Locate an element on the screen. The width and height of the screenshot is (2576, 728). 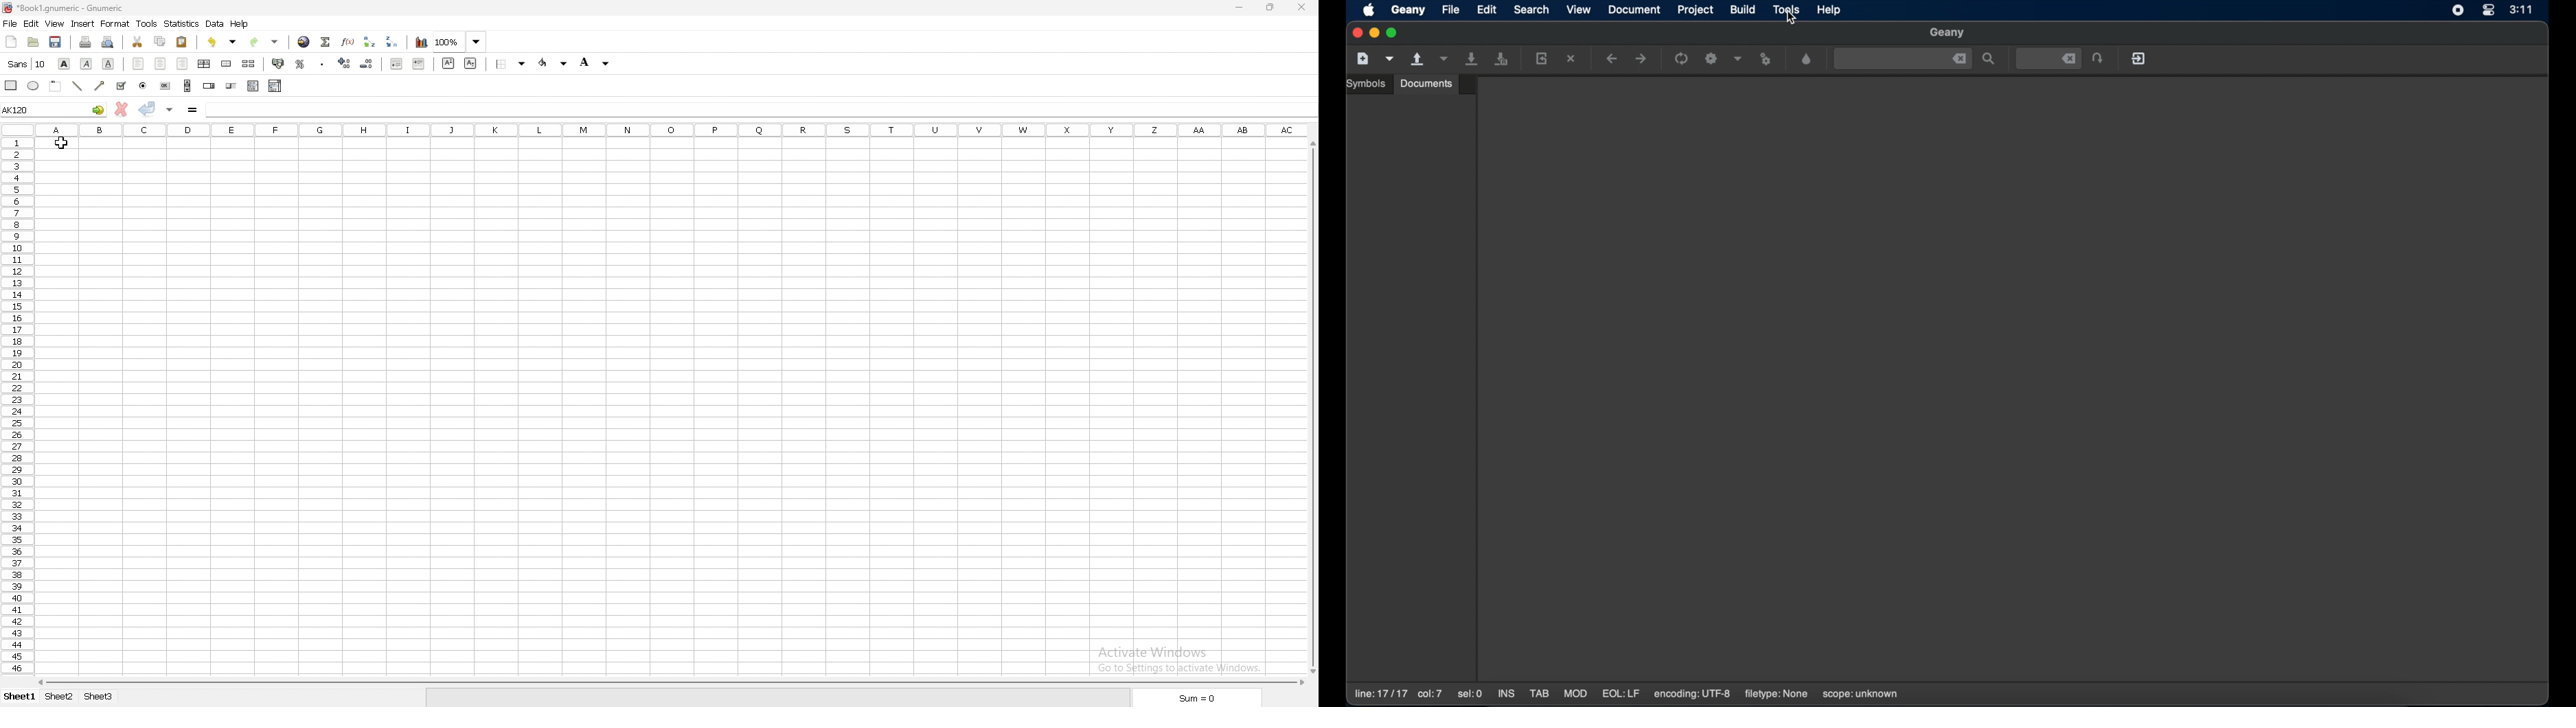
increase decimal is located at coordinates (344, 63).